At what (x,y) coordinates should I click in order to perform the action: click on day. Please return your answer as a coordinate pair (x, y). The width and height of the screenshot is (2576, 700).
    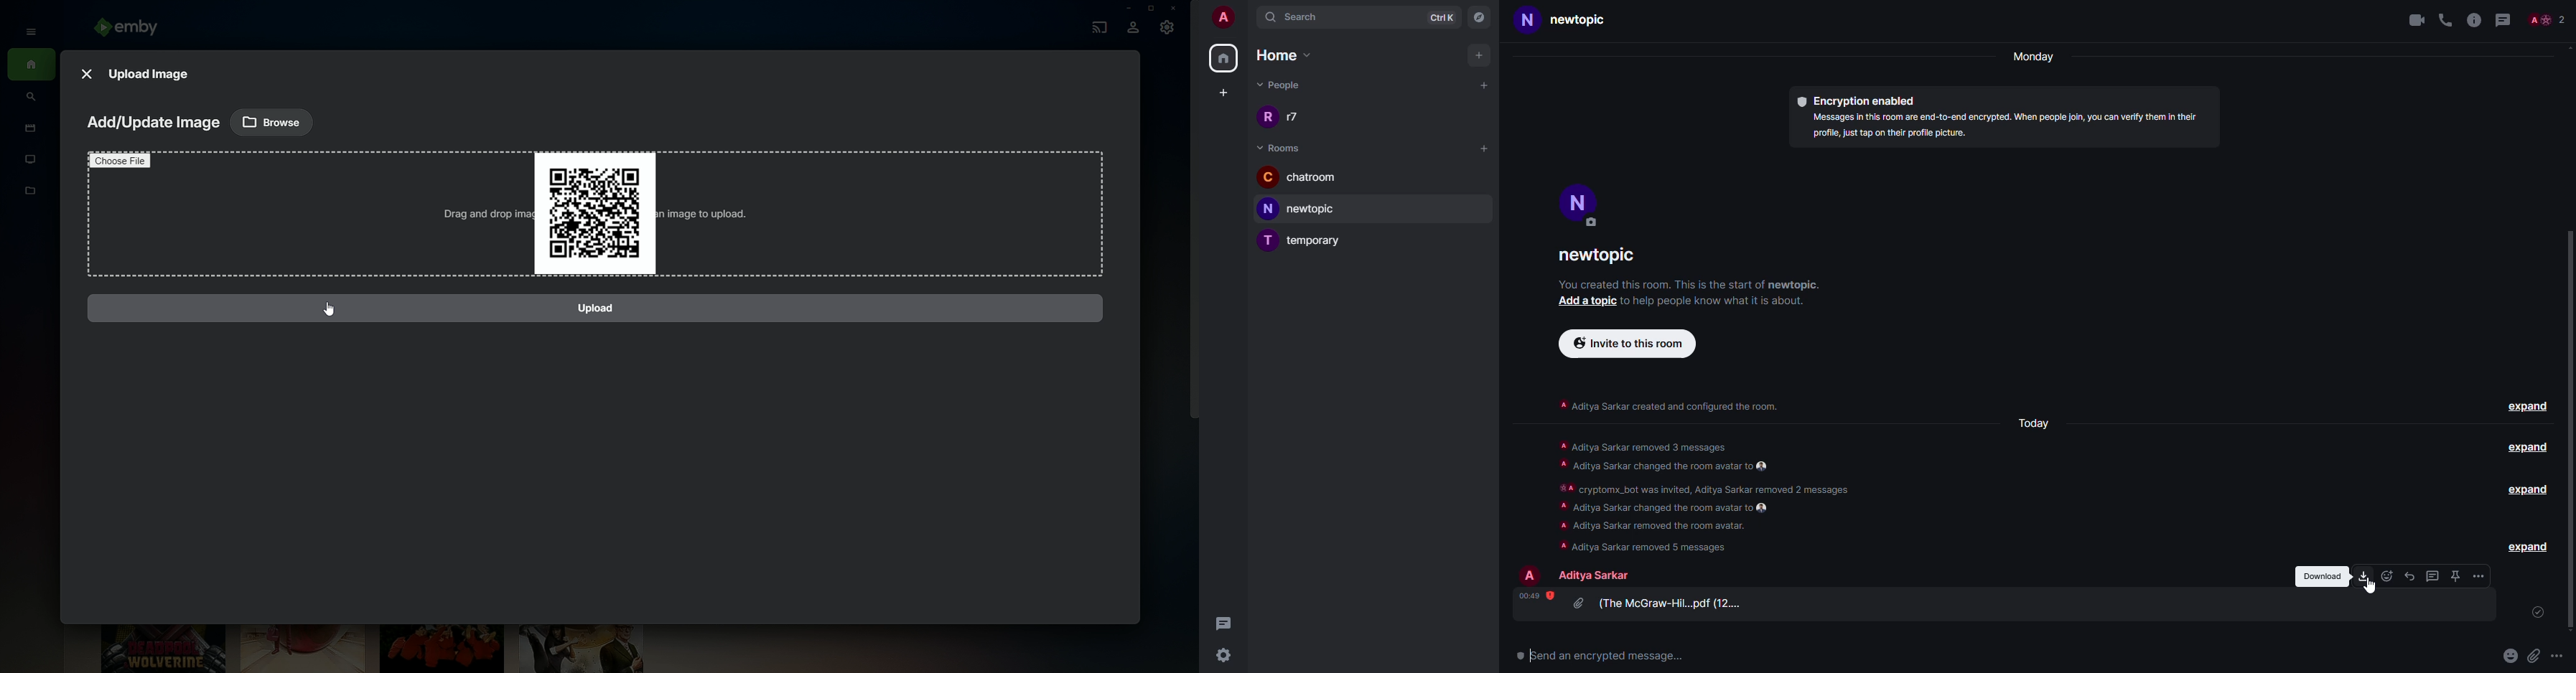
    Looking at the image, I should click on (2032, 56).